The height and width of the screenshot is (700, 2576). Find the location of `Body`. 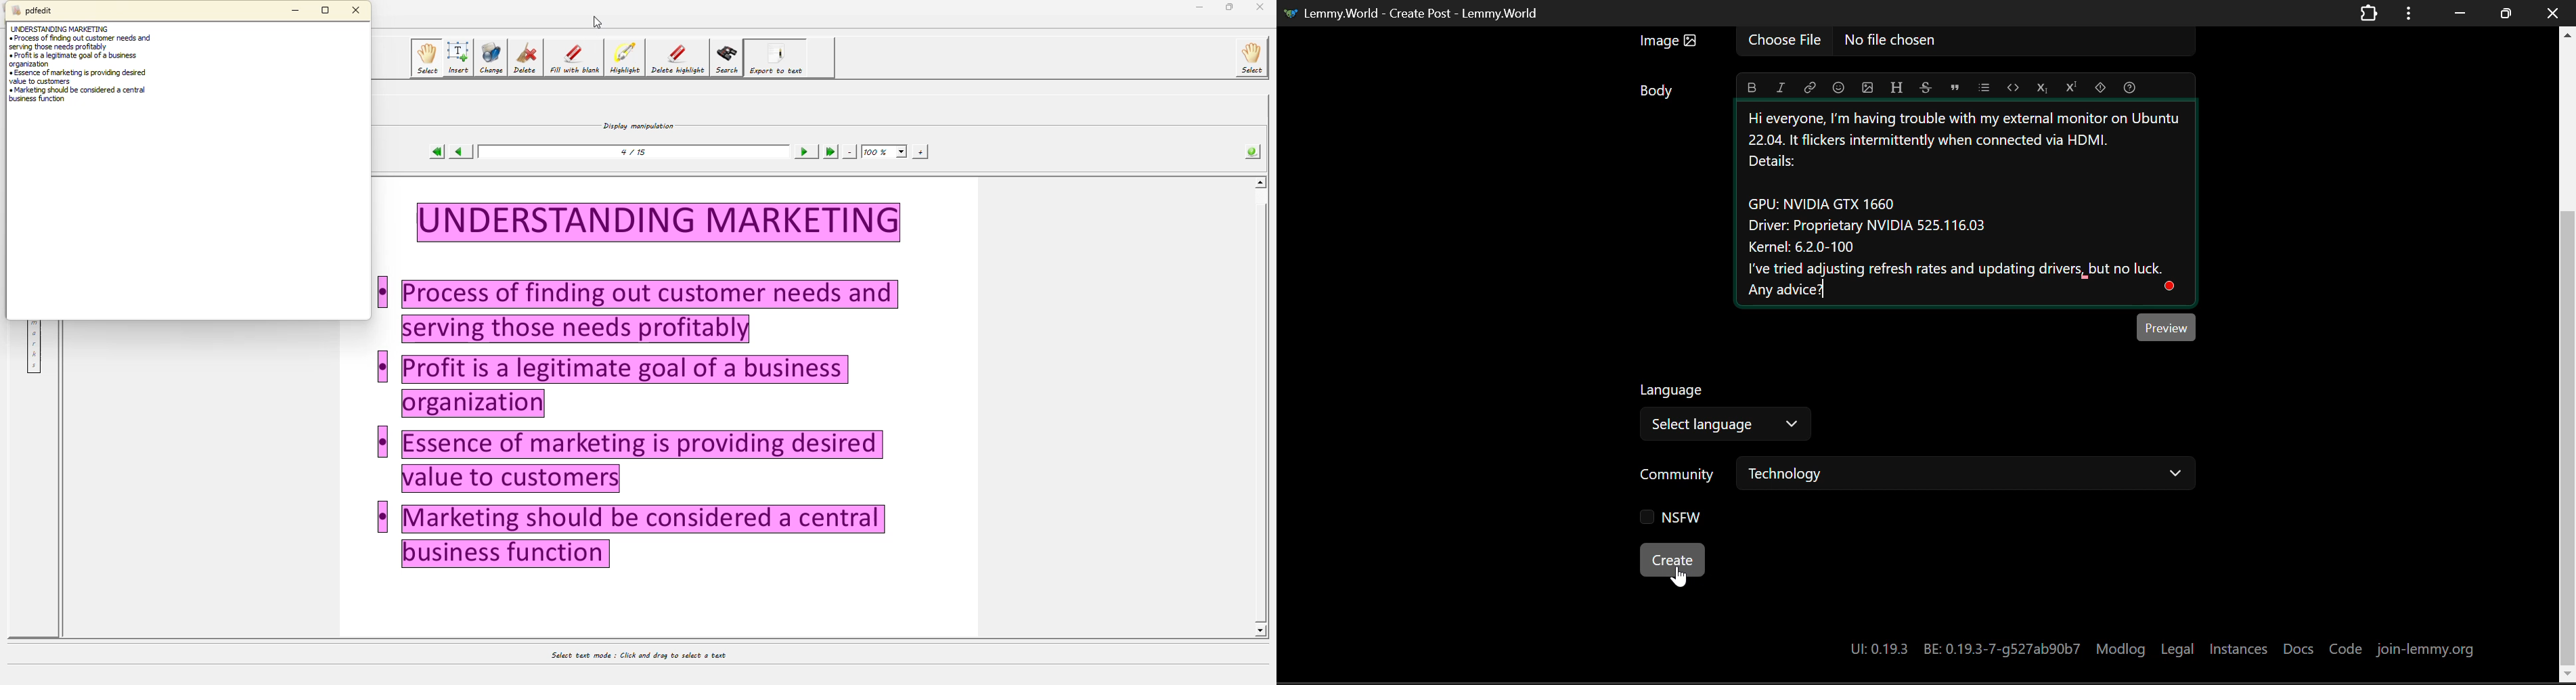

Body is located at coordinates (1657, 90).